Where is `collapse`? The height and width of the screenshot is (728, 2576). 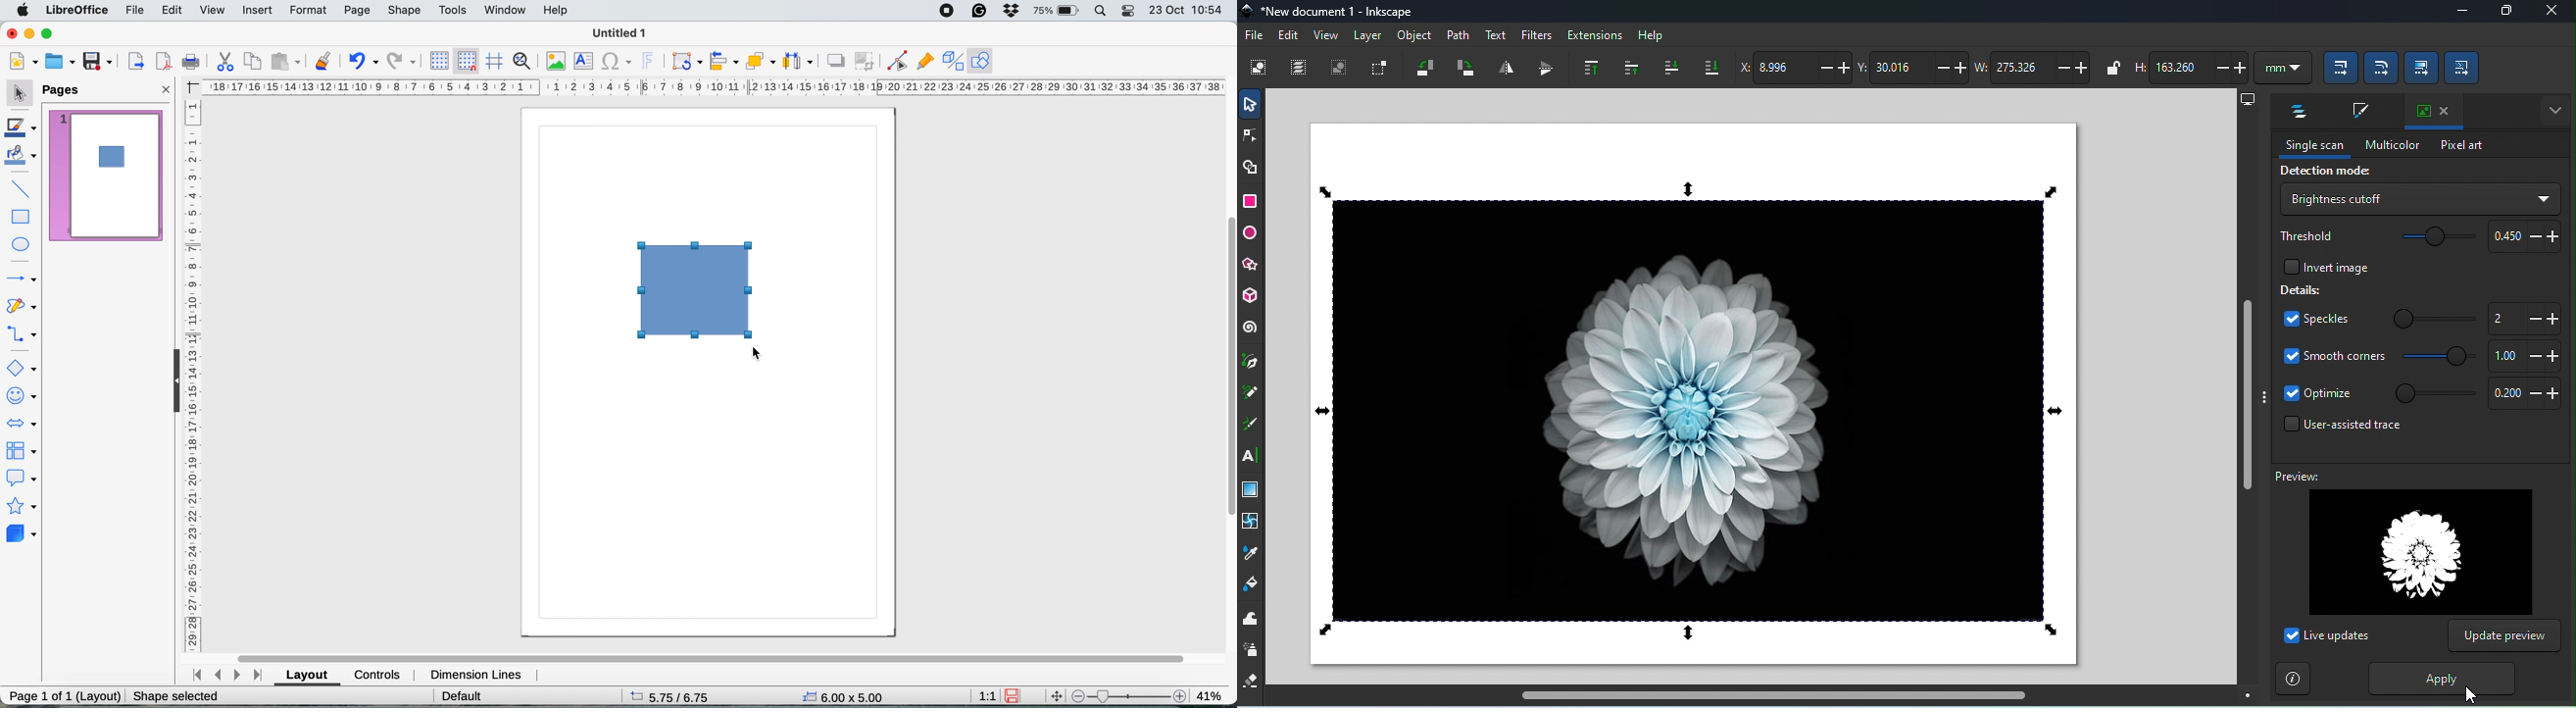
collapse is located at coordinates (172, 380).